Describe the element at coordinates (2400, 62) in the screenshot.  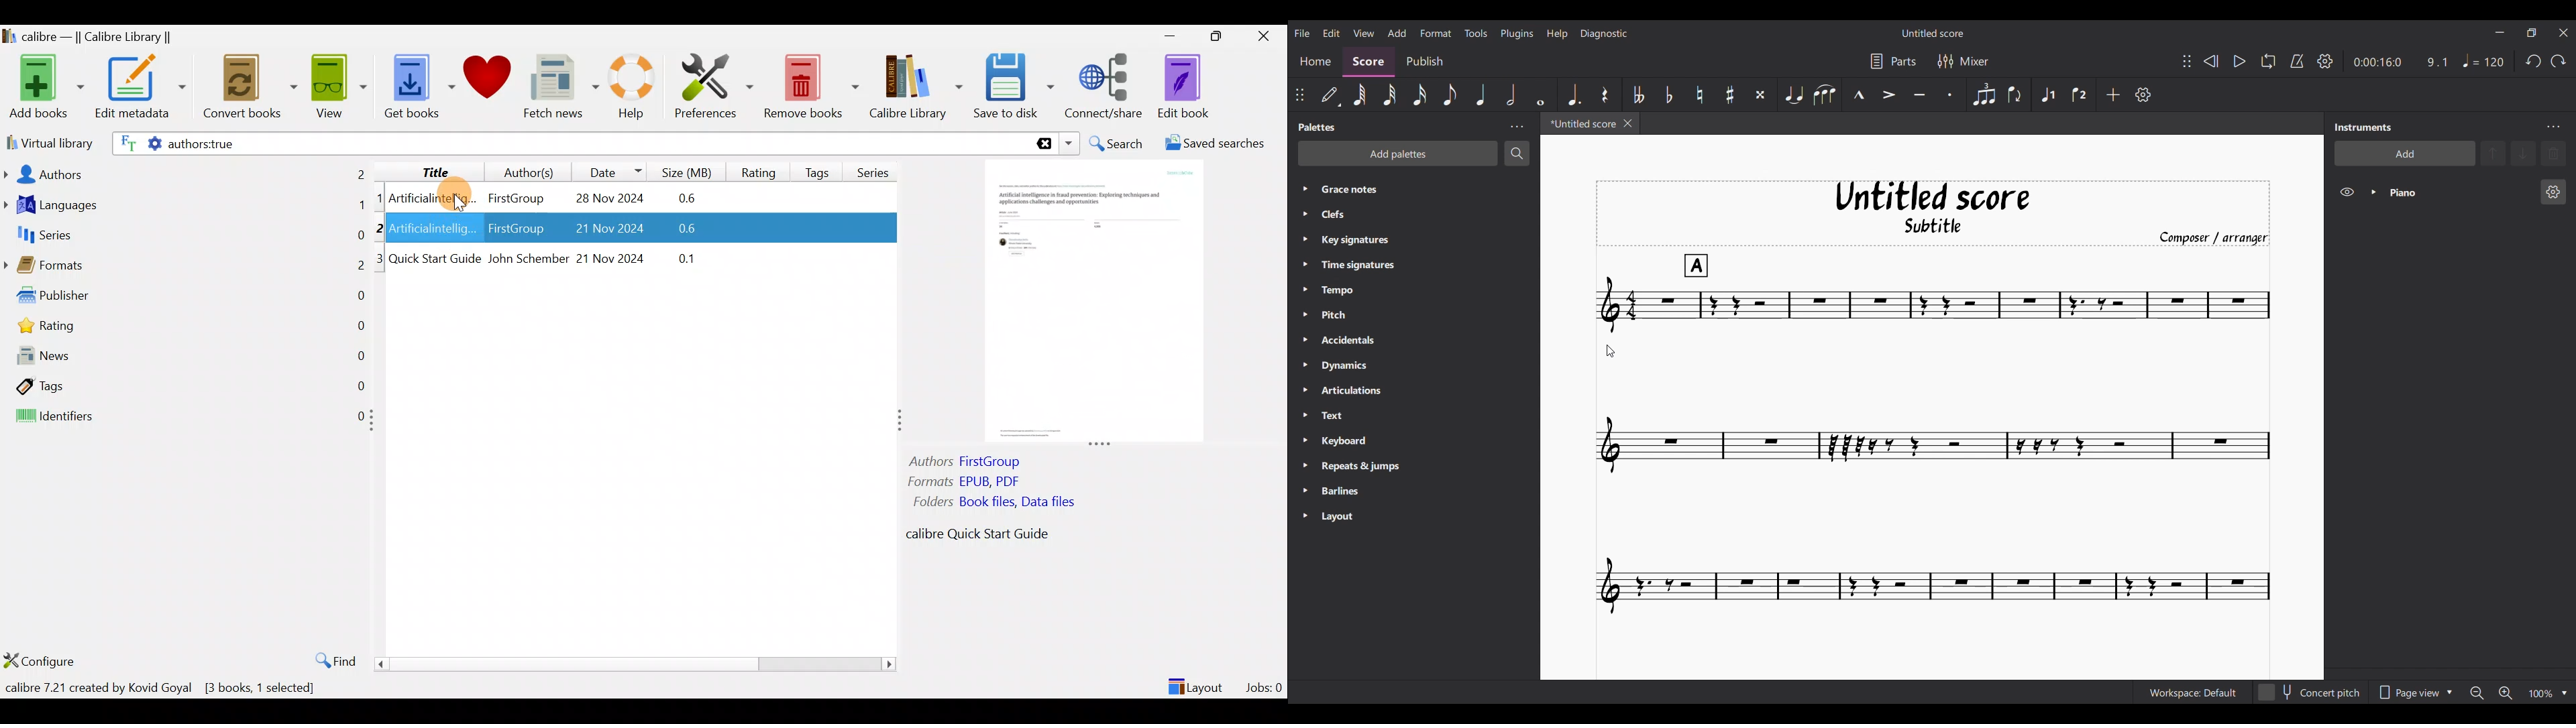
I see `Ratio and duration of current note in score` at that location.